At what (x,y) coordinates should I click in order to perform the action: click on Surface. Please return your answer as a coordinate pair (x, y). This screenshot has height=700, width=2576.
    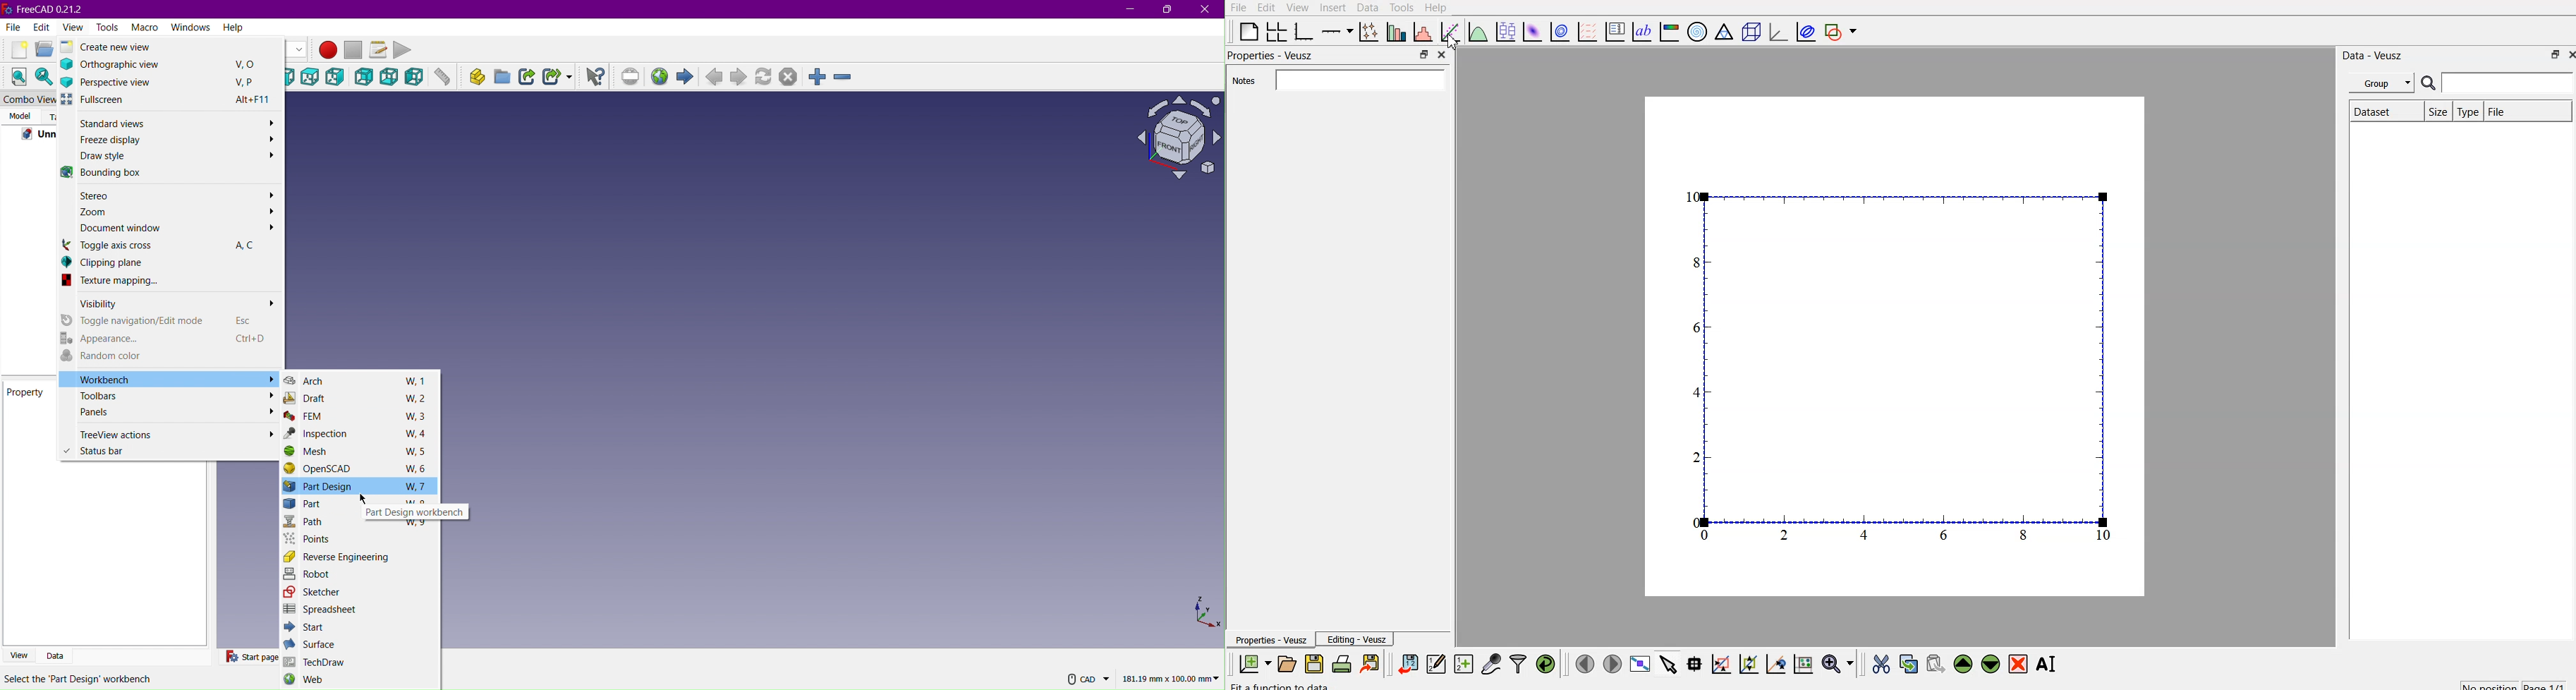
    Looking at the image, I should click on (312, 645).